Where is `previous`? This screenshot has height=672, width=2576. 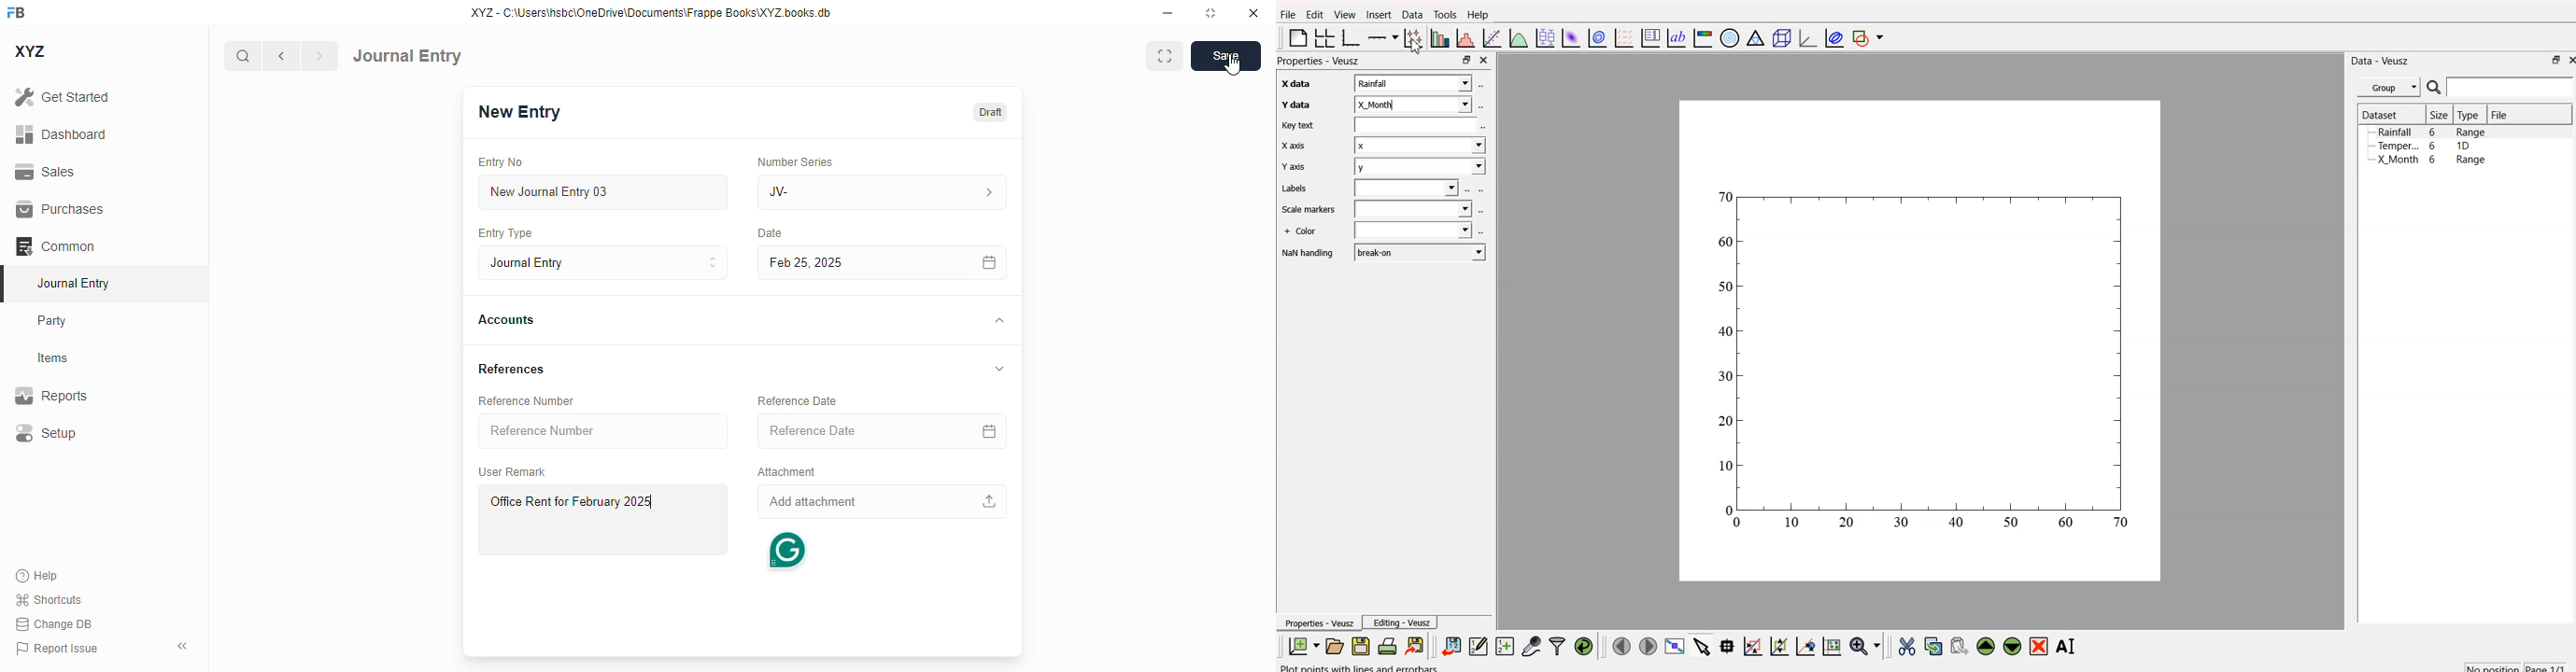
previous is located at coordinates (281, 56).